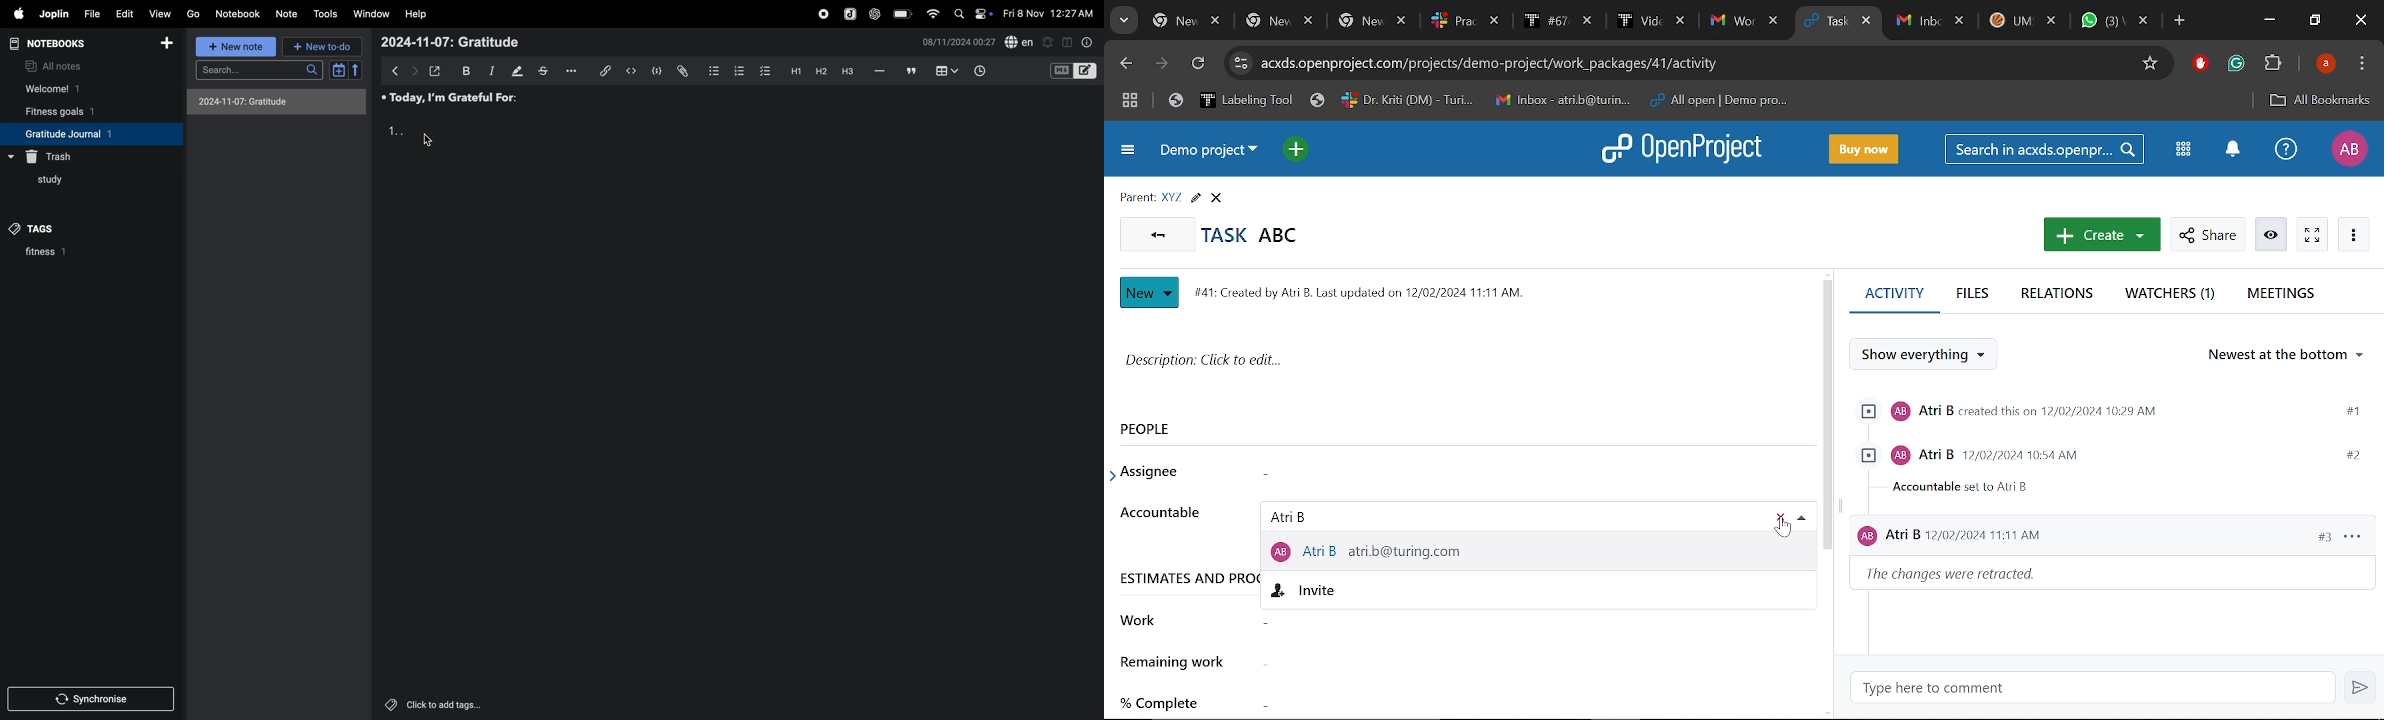  What do you see at coordinates (517, 70) in the screenshot?
I see `highlight` at bounding box center [517, 70].